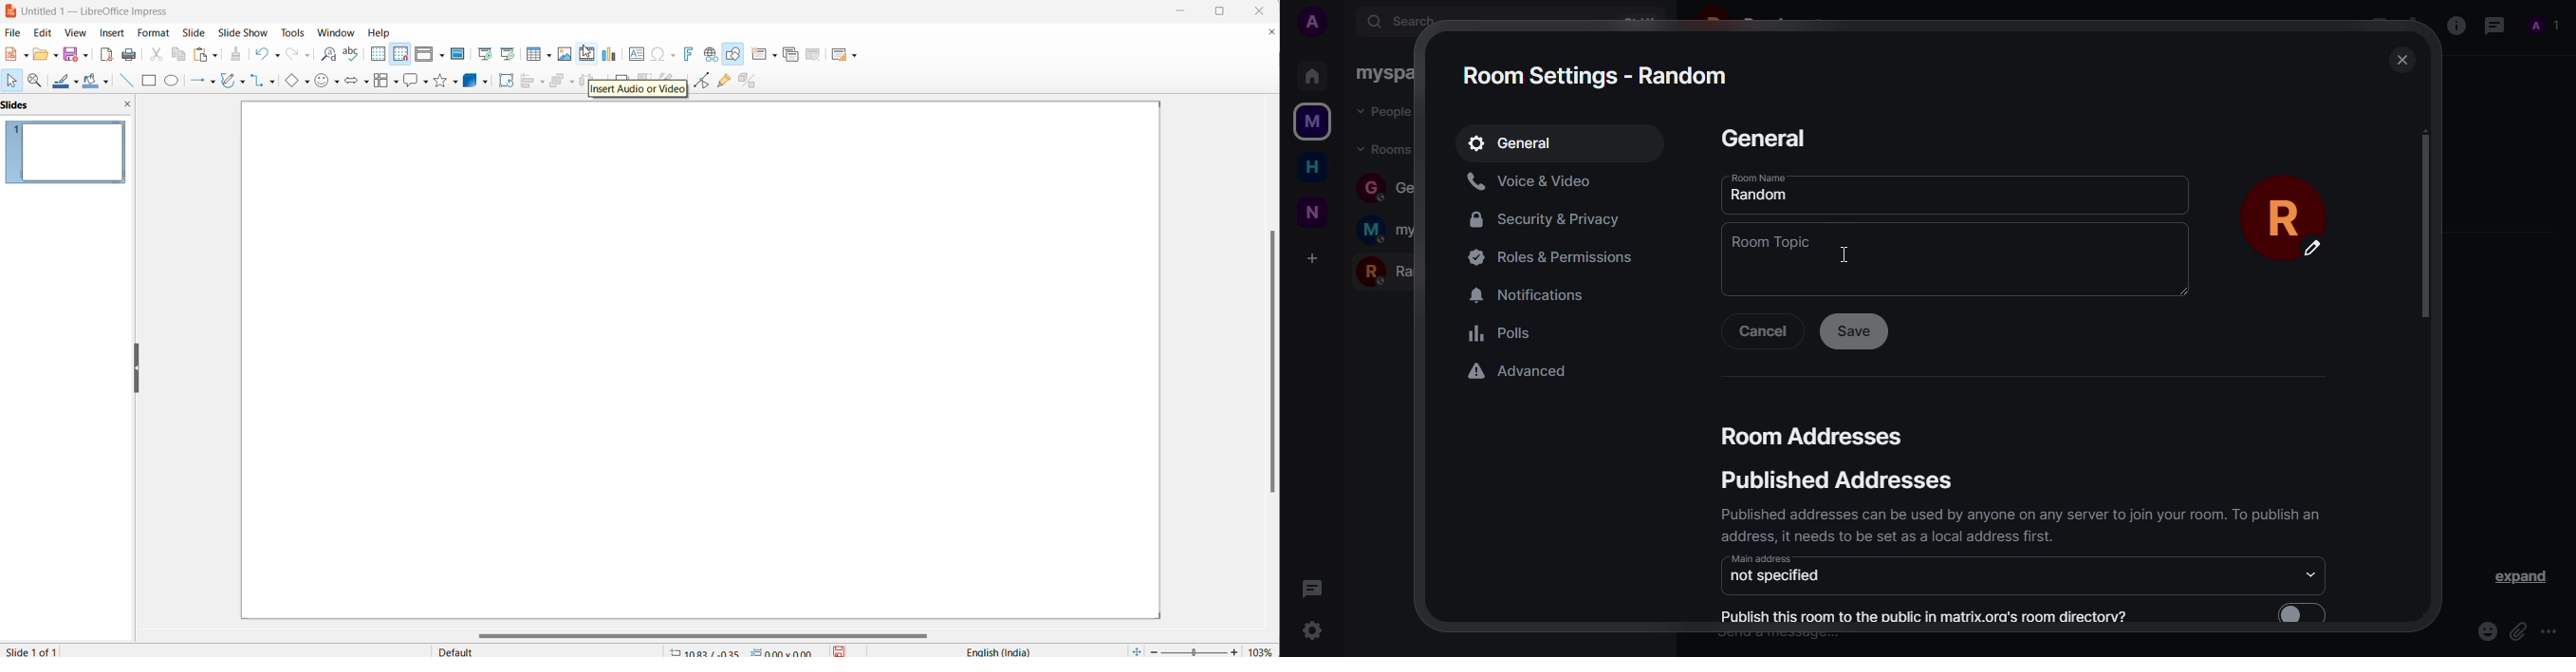  I want to click on start from current slide, so click(510, 53).